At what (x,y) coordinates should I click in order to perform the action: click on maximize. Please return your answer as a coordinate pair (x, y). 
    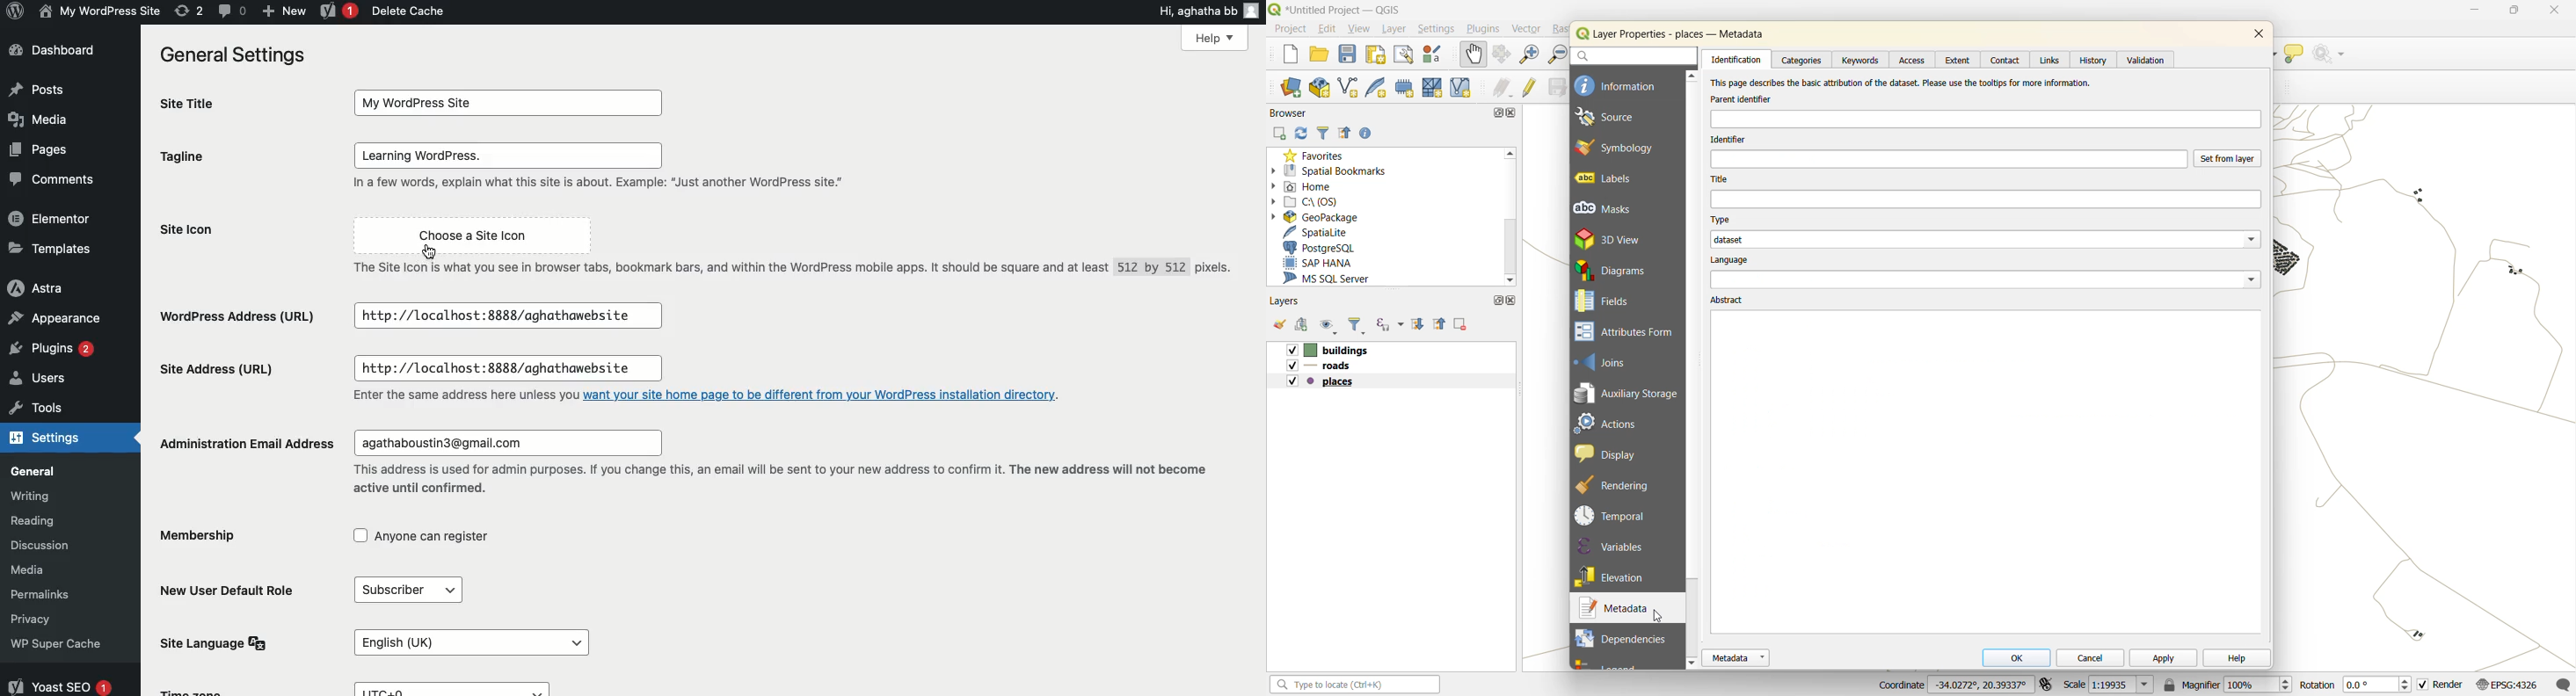
    Looking at the image, I should click on (2515, 12).